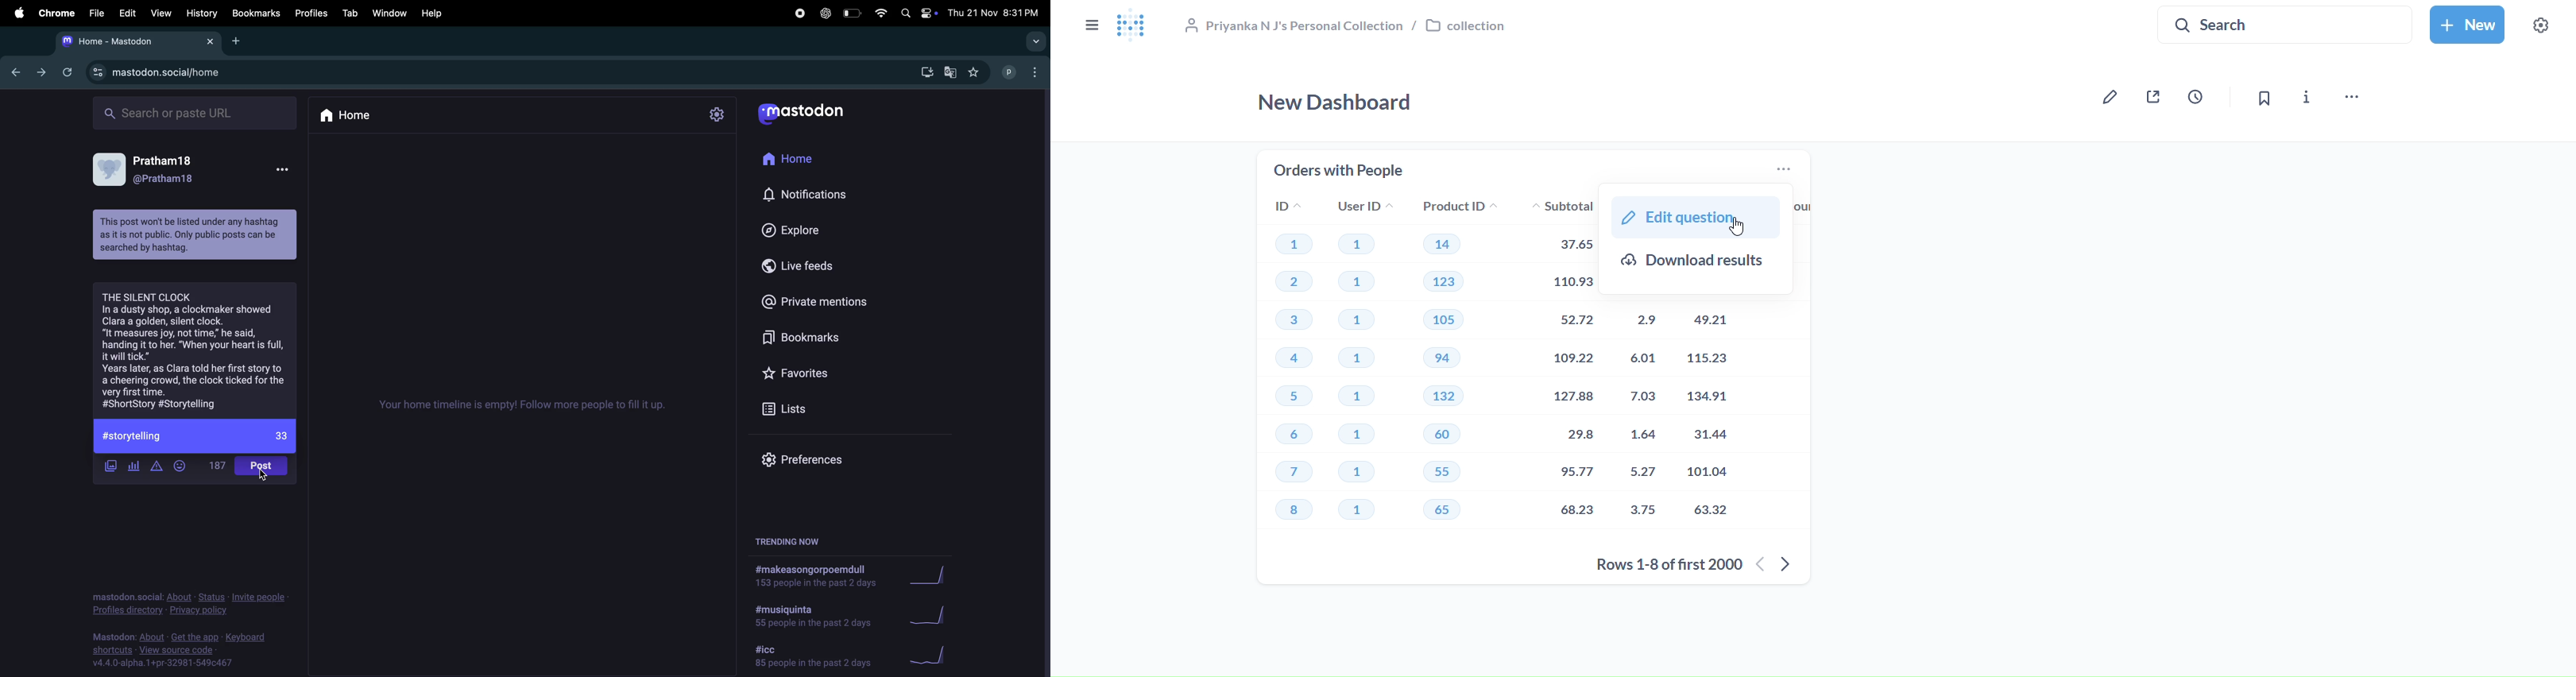  What do you see at coordinates (526, 405) in the screenshot?
I see `time line` at bounding box center [526, 405].